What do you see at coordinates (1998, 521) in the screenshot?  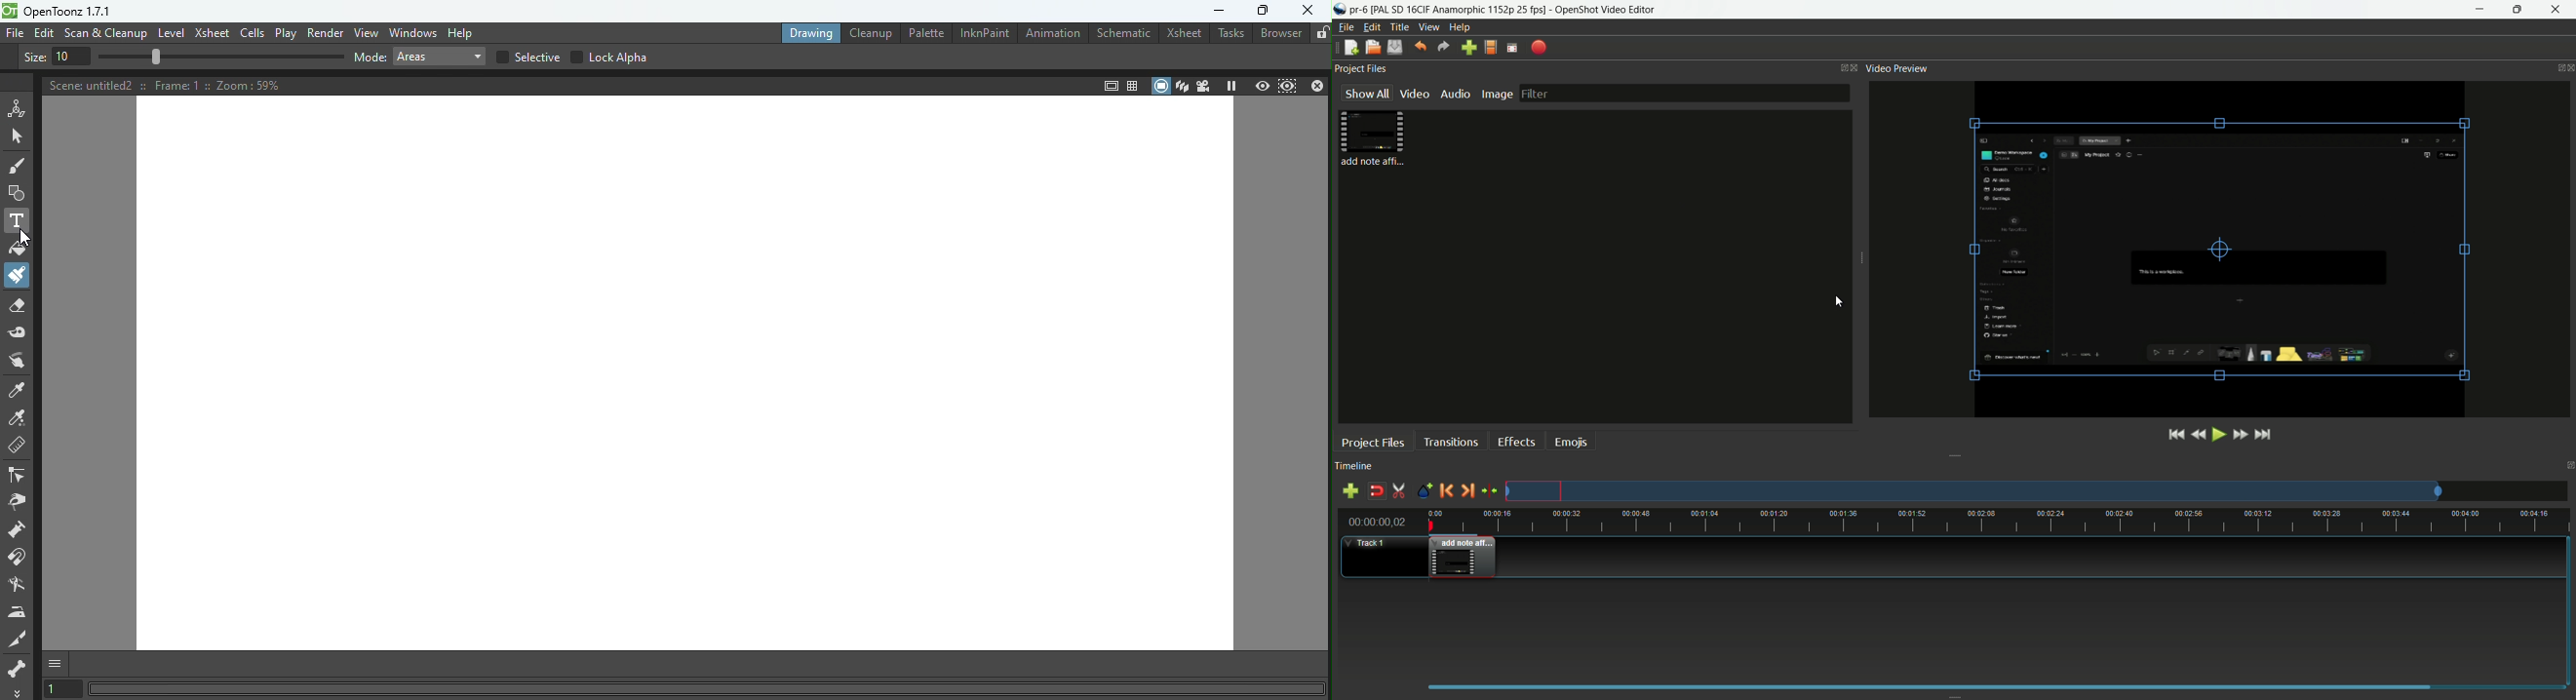 I see `time` at bounding box center [1998, 521].